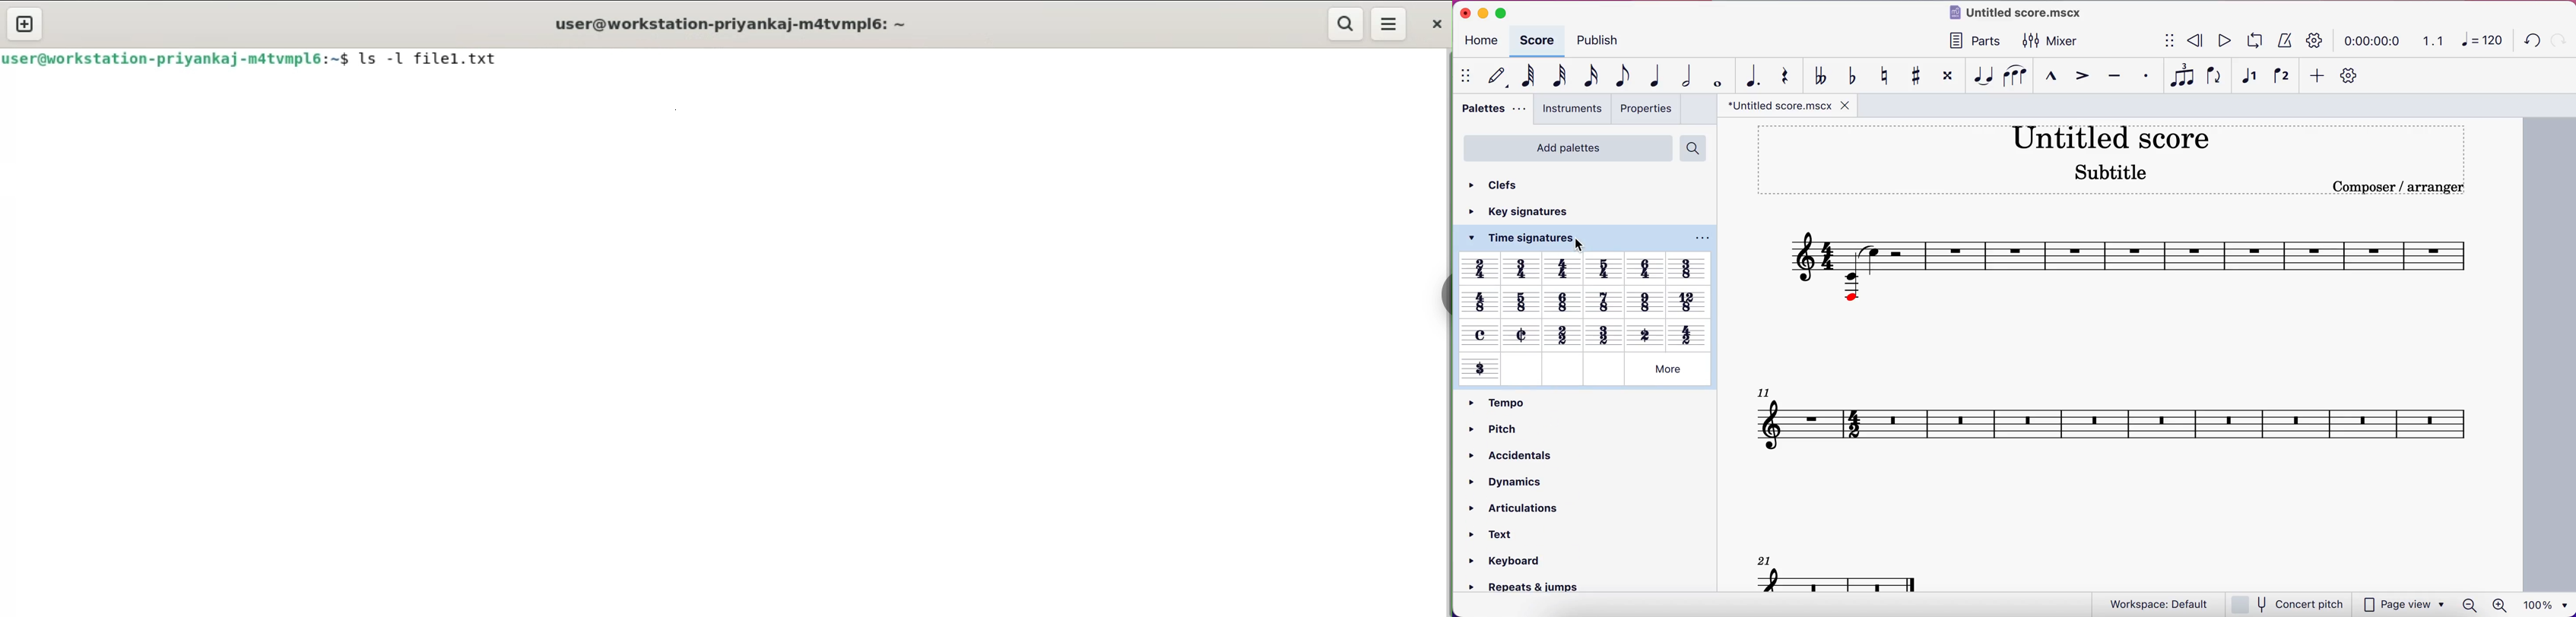  I want to click on palettes, so click(1491, 111).